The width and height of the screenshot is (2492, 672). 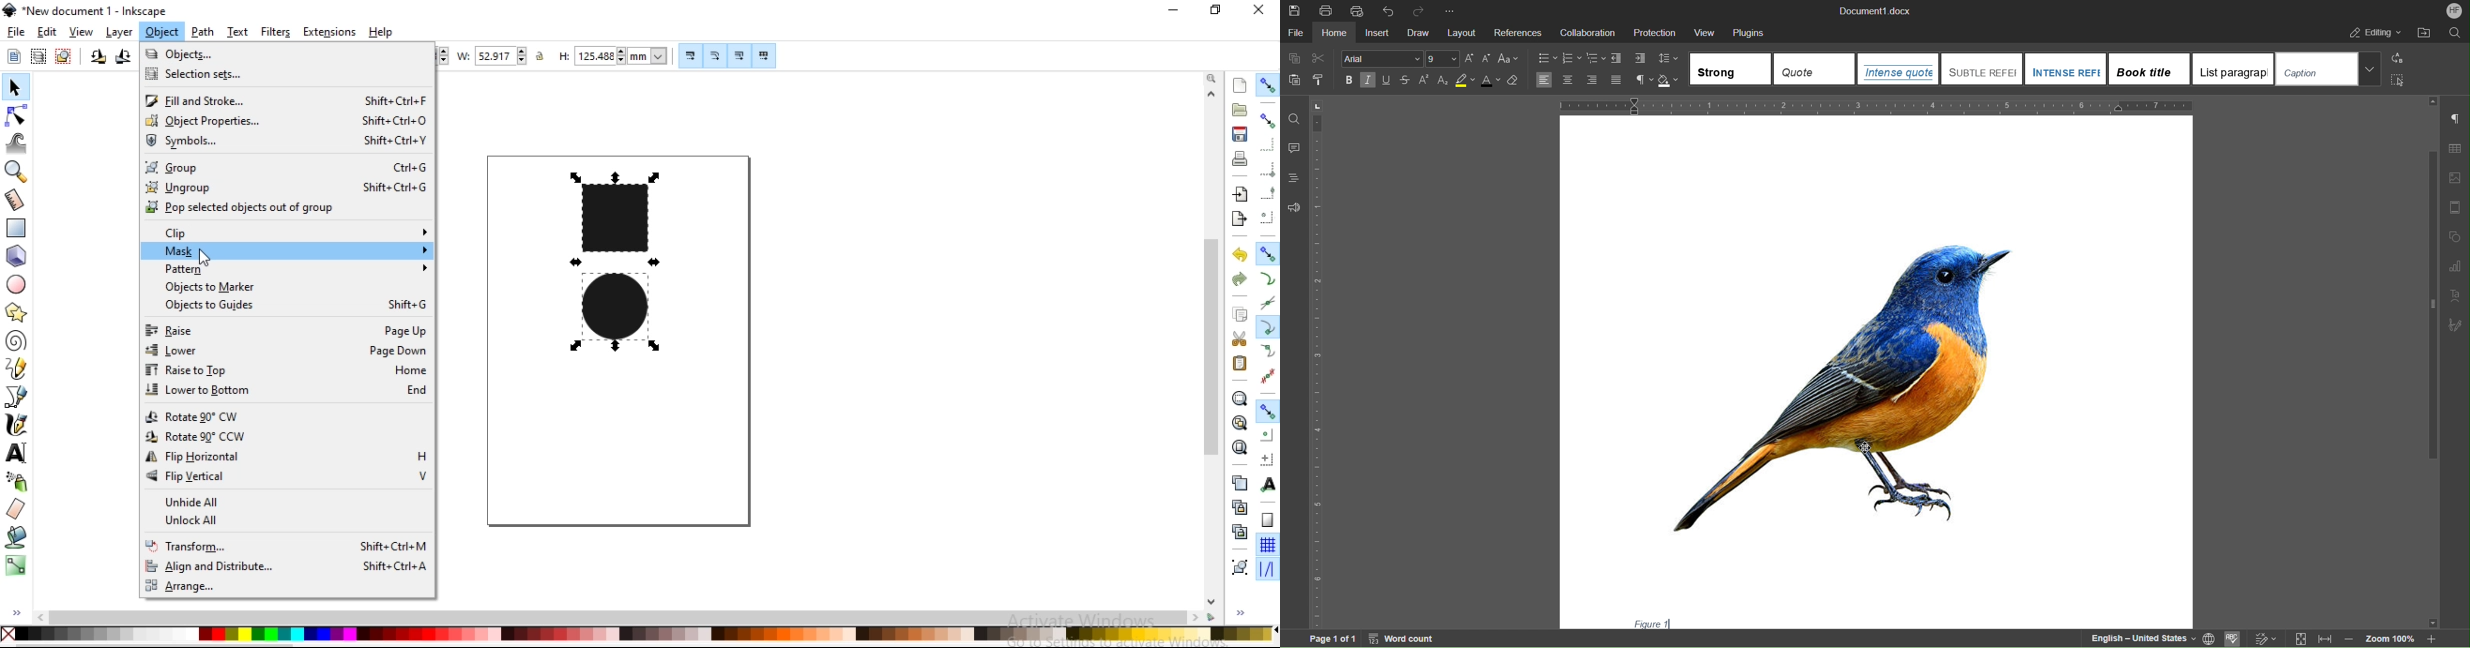 What do you see at coordinates (286, 501) in the screenshot?
I see `unhide all` at bounding box center [286, 501].